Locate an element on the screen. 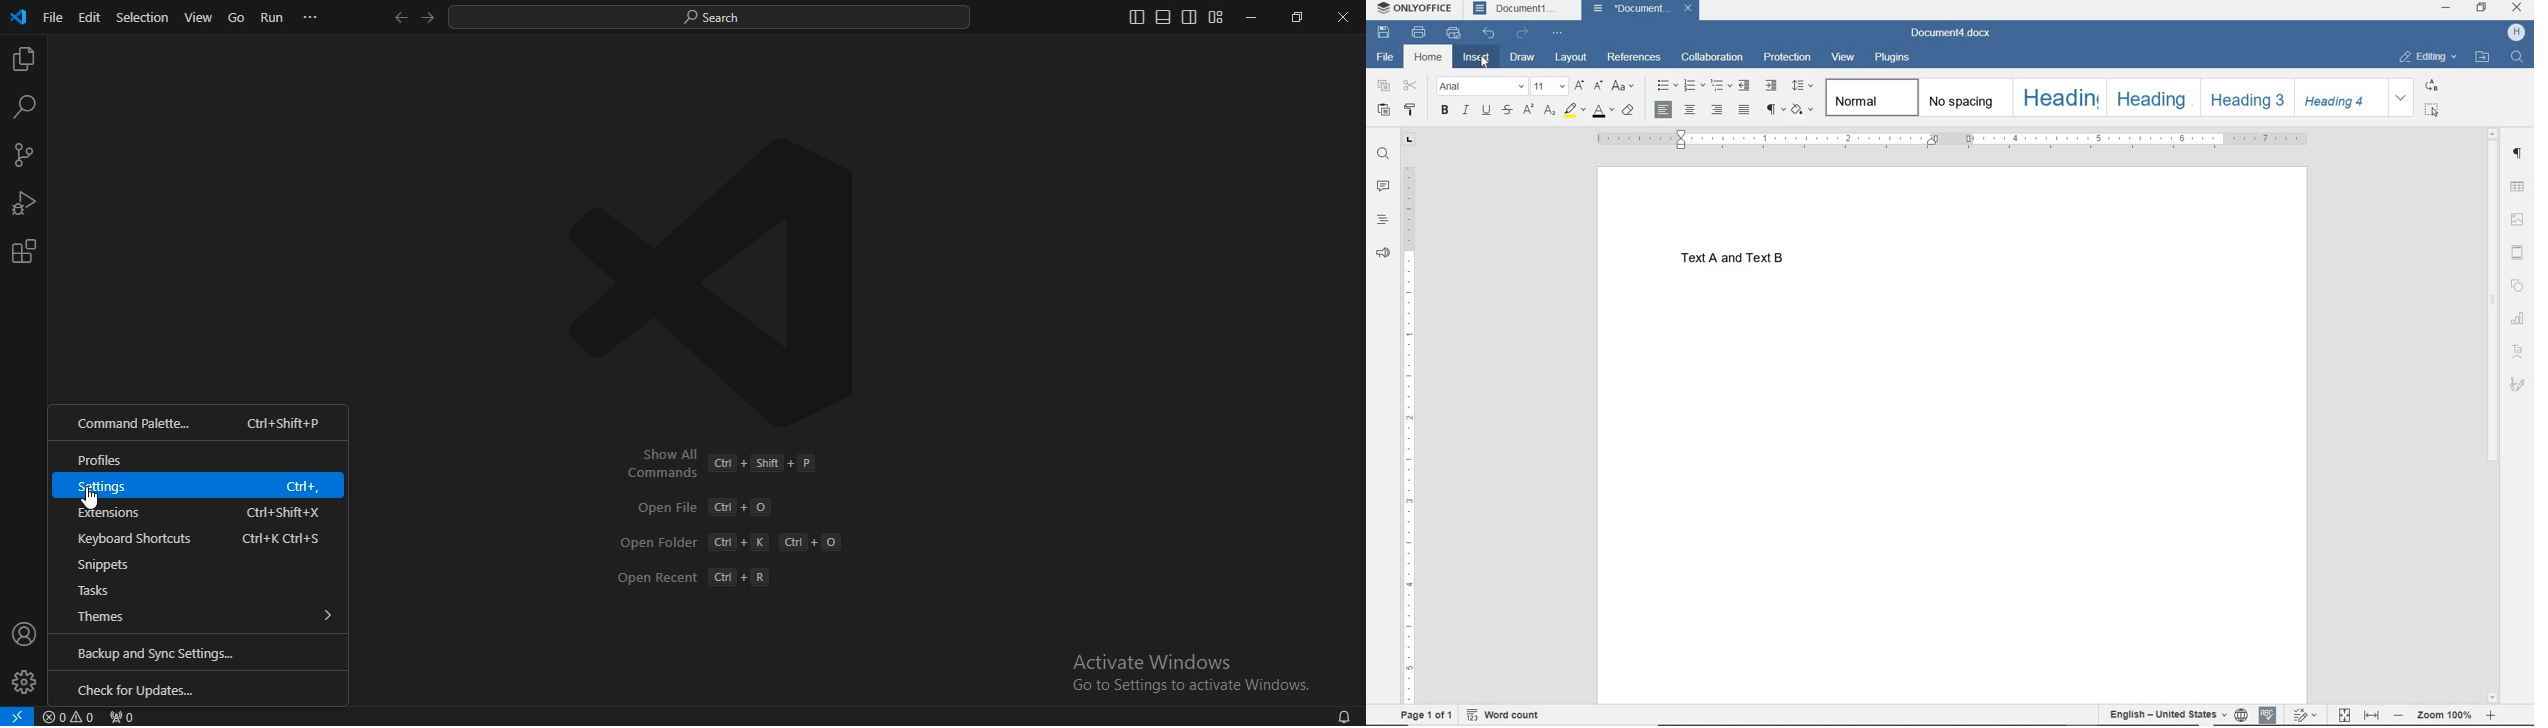  UNDERLINE is located at coordinates (1485, 111).